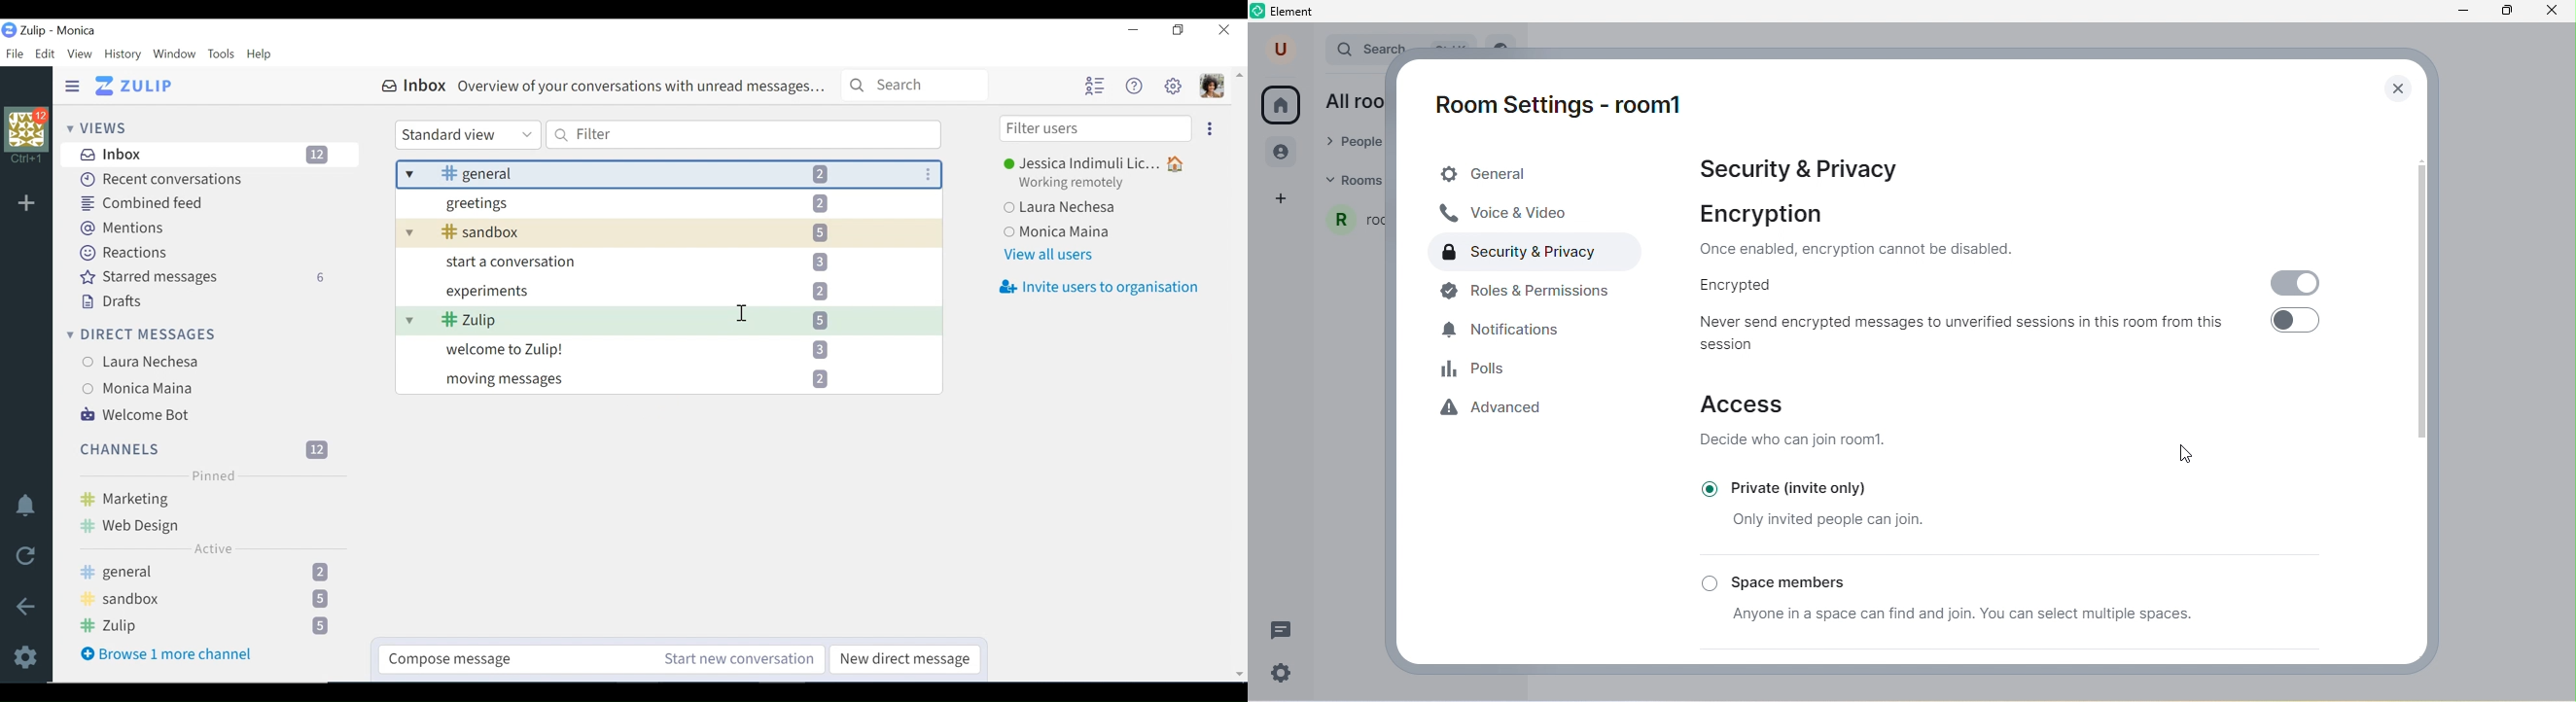 The image size is (2576, 728). What do you see at coordinates (1238, 671) in the screenshot?
I see `Scroll down` at bounding box center [1238, 671].